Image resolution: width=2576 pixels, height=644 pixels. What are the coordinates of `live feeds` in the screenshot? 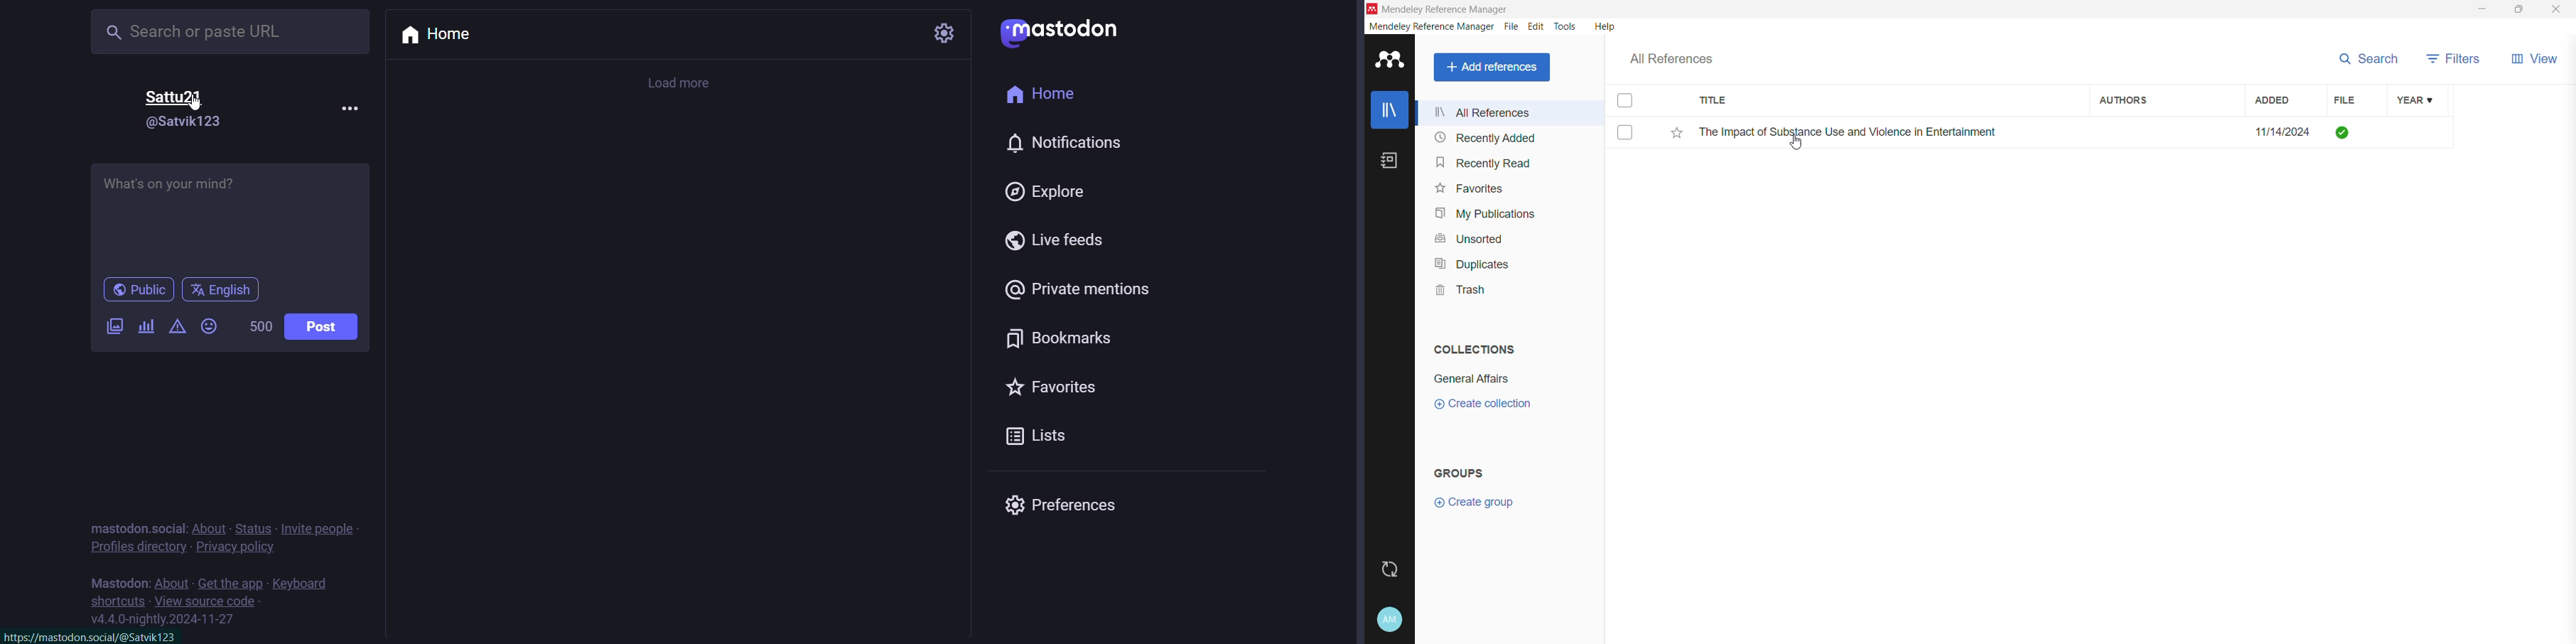 It's located at (1052, 241).